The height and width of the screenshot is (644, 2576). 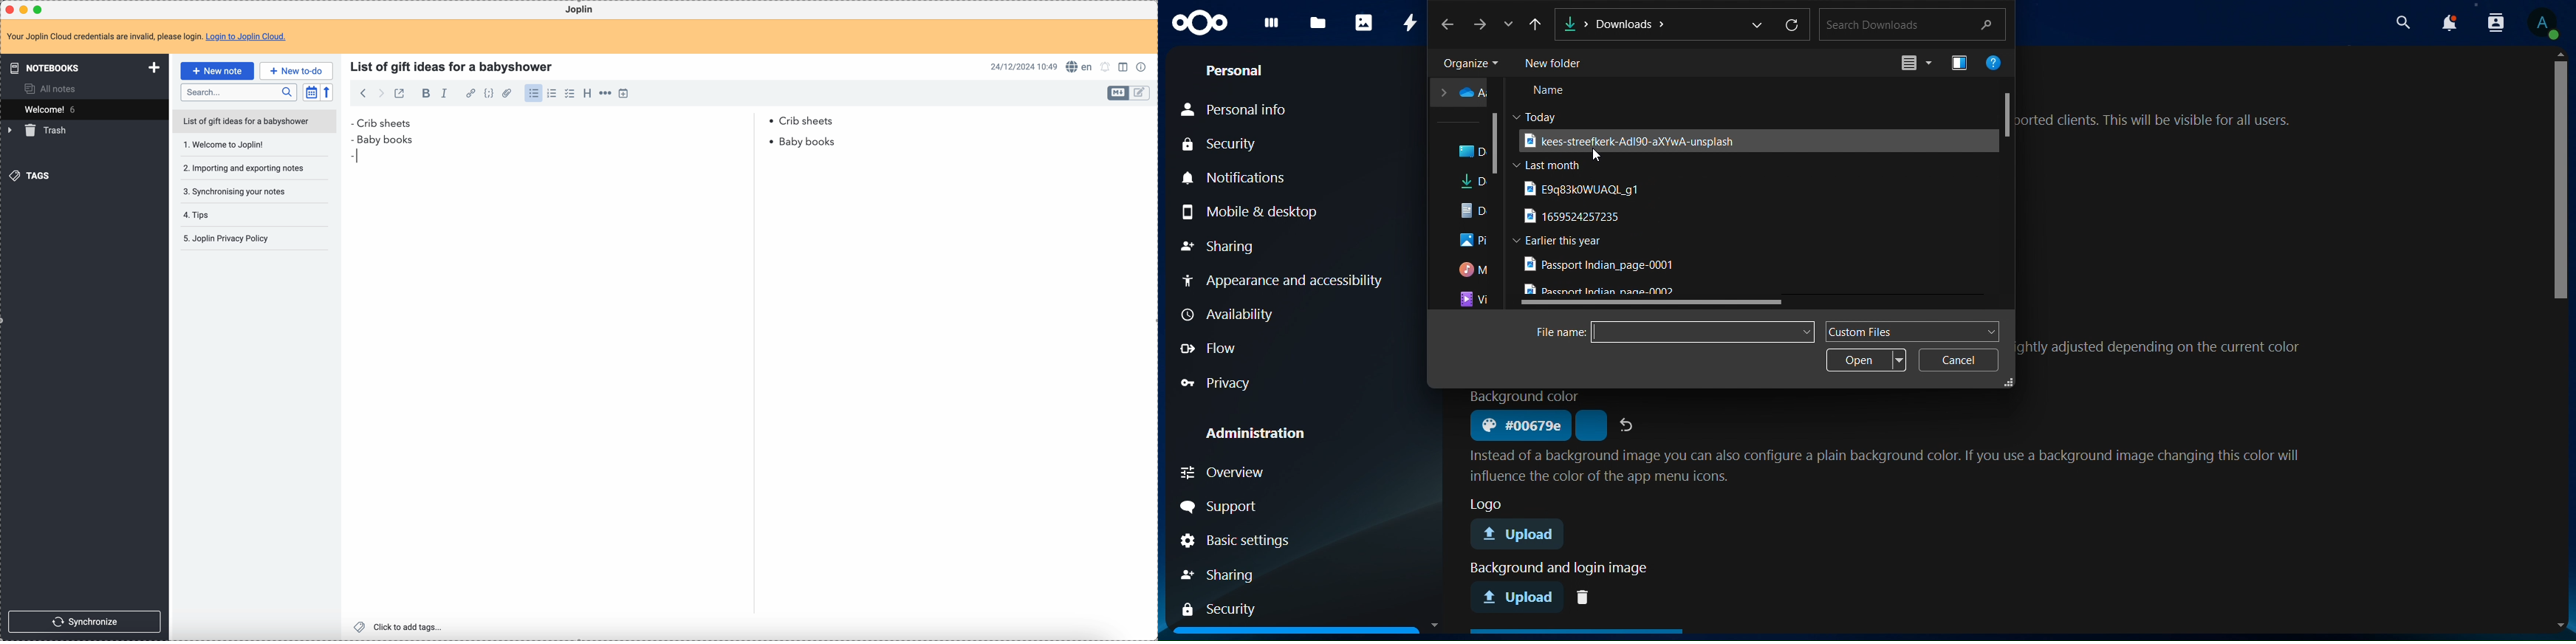 What do you see at coordinates (39, 131) in the screenshot?
I see `trash` at bounding box center [39, 131].